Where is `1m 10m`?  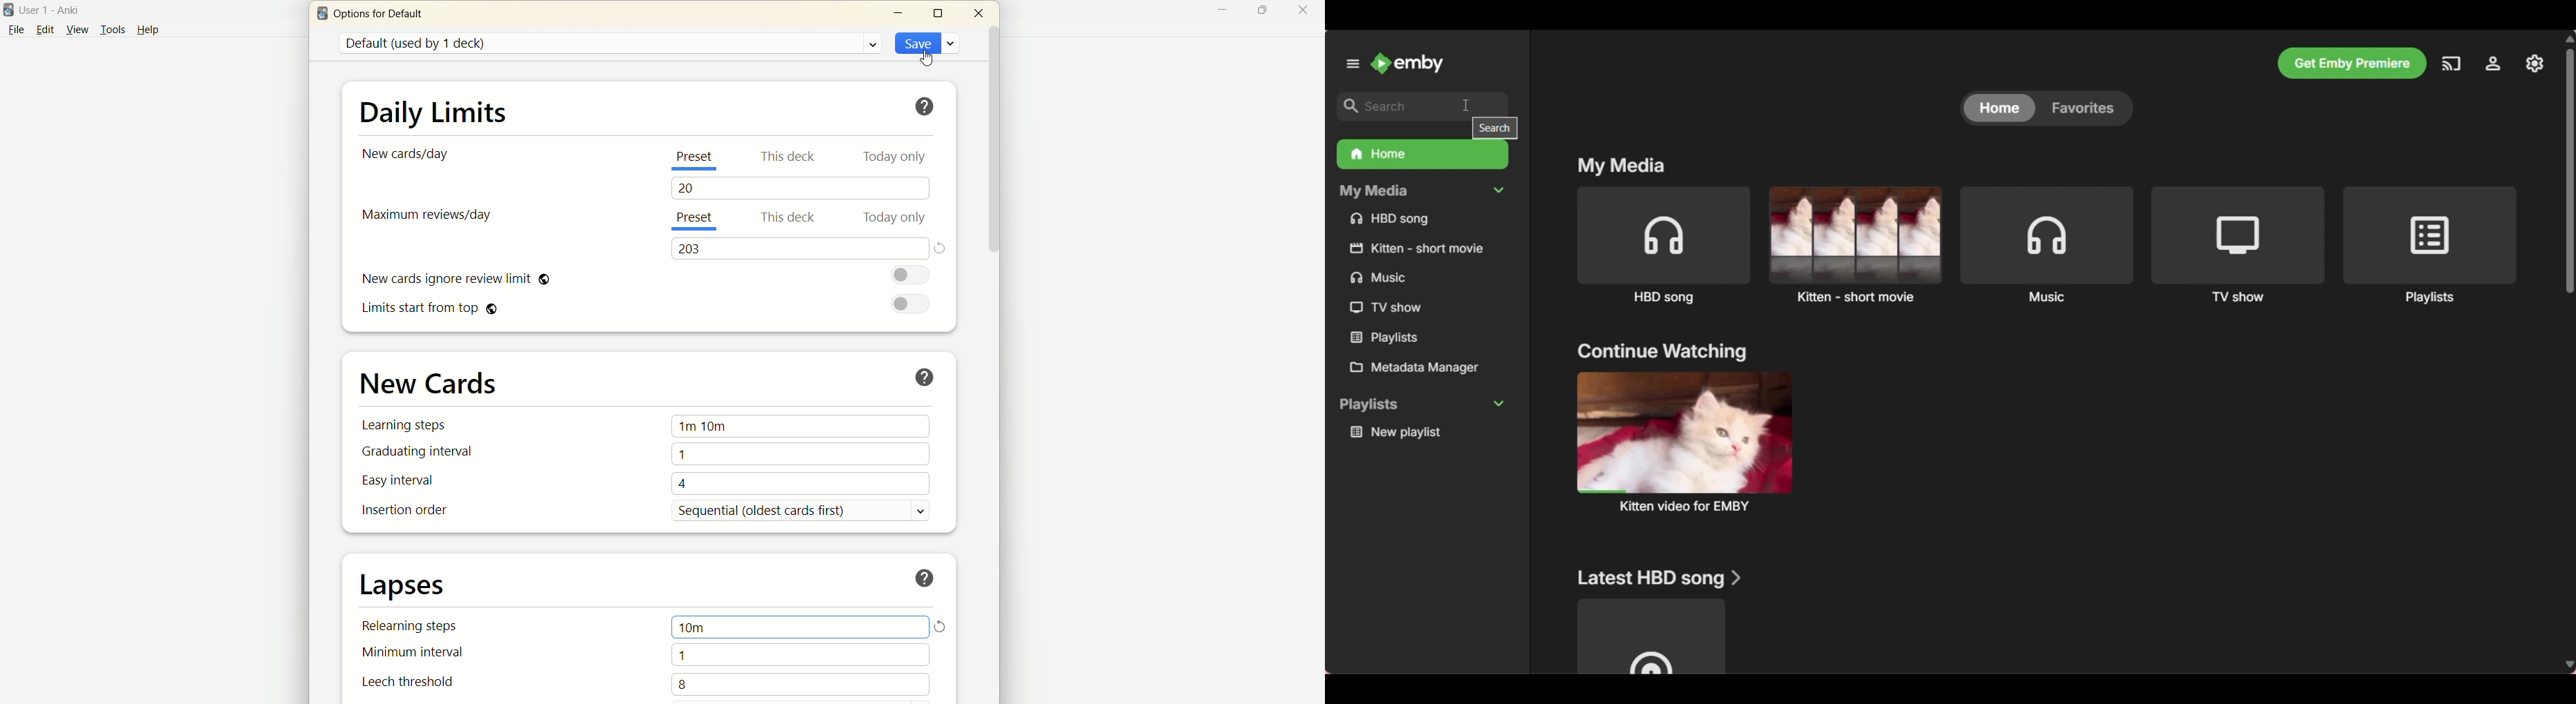 1m 10m is located at coordinates (802, 427).